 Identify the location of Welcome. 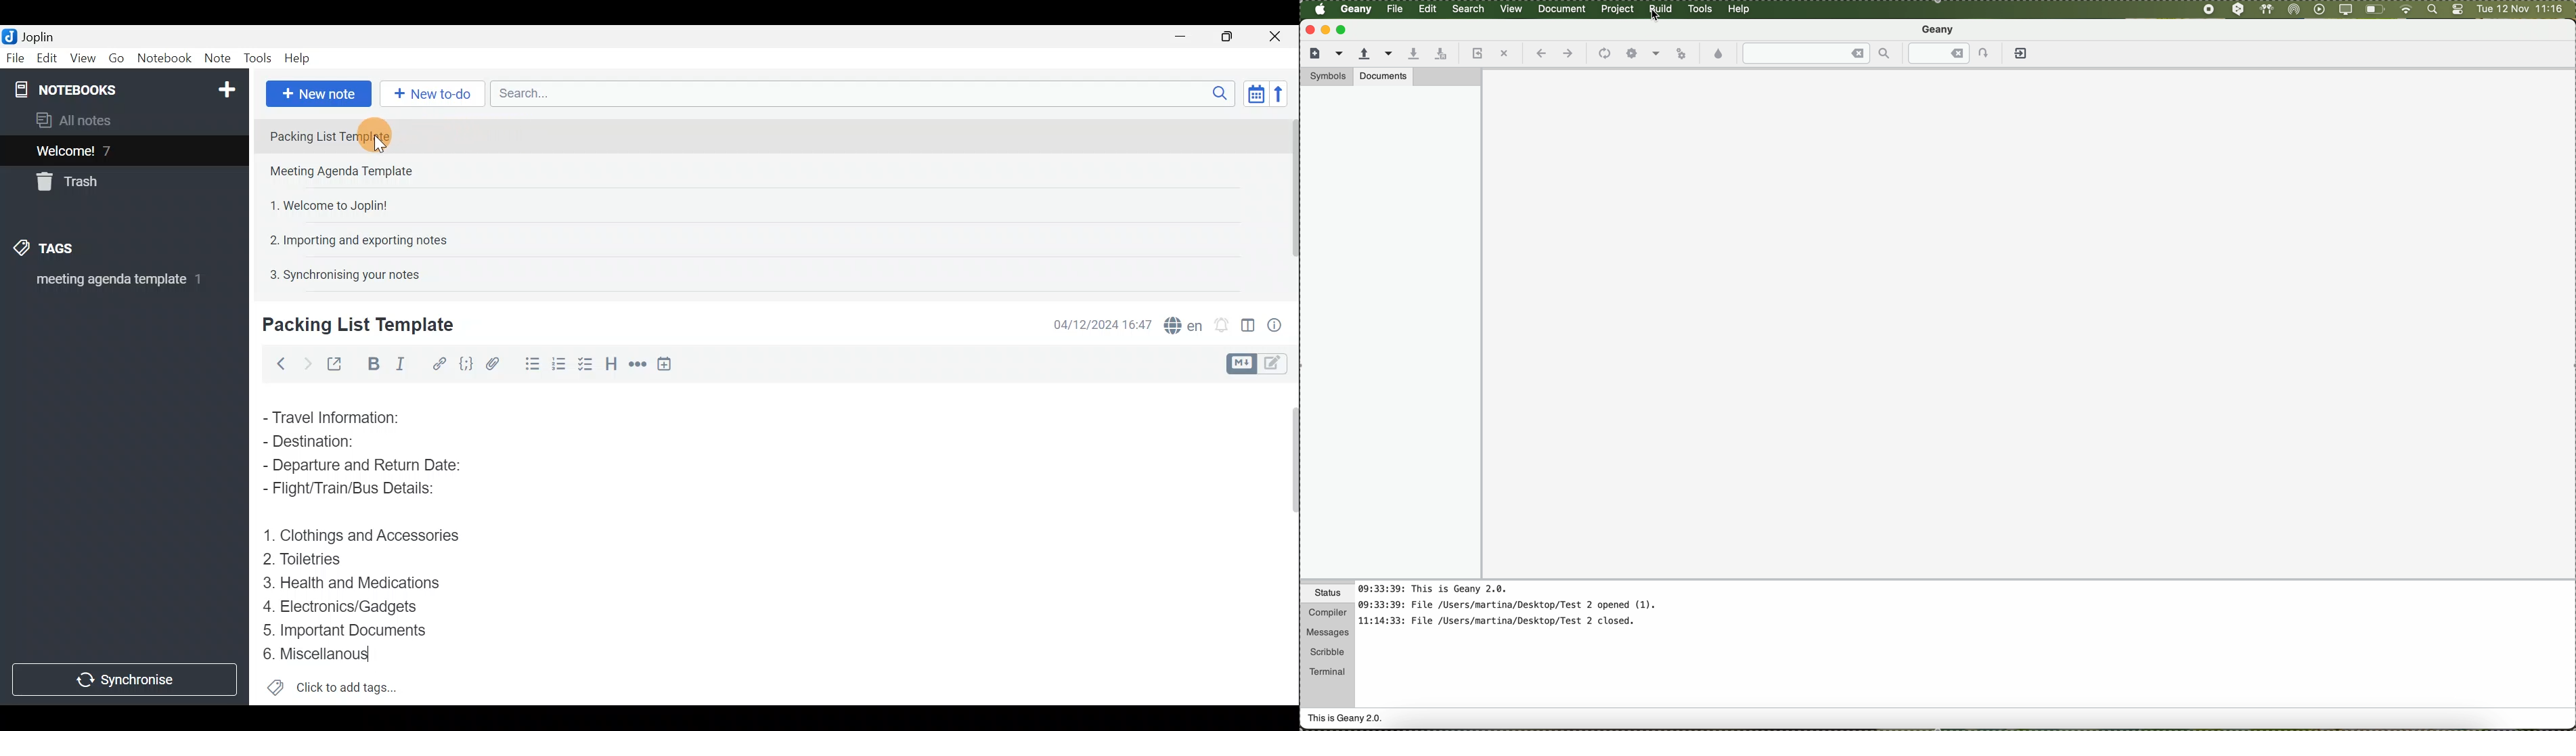
(104, 150).